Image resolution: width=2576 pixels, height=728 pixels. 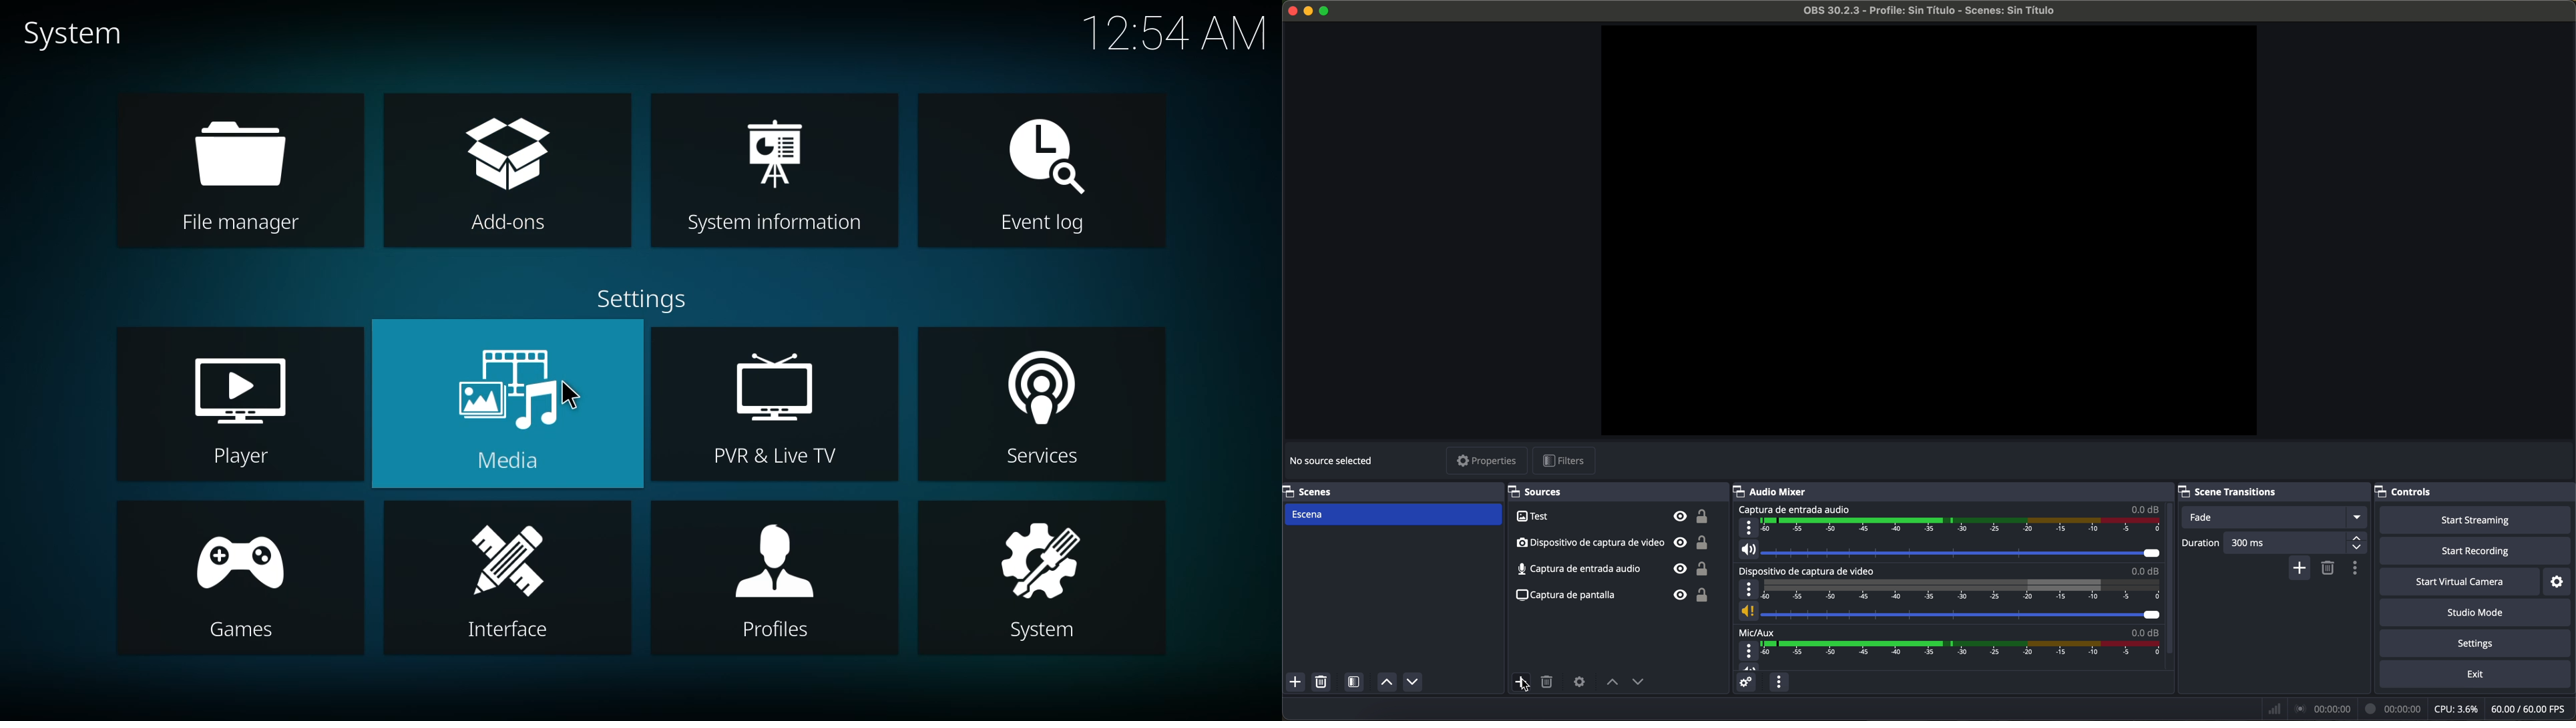 What do you see at coordinates (2146, 509) in the screenshot?
I see `0.0 dB` at bounding box center [2146, 509].